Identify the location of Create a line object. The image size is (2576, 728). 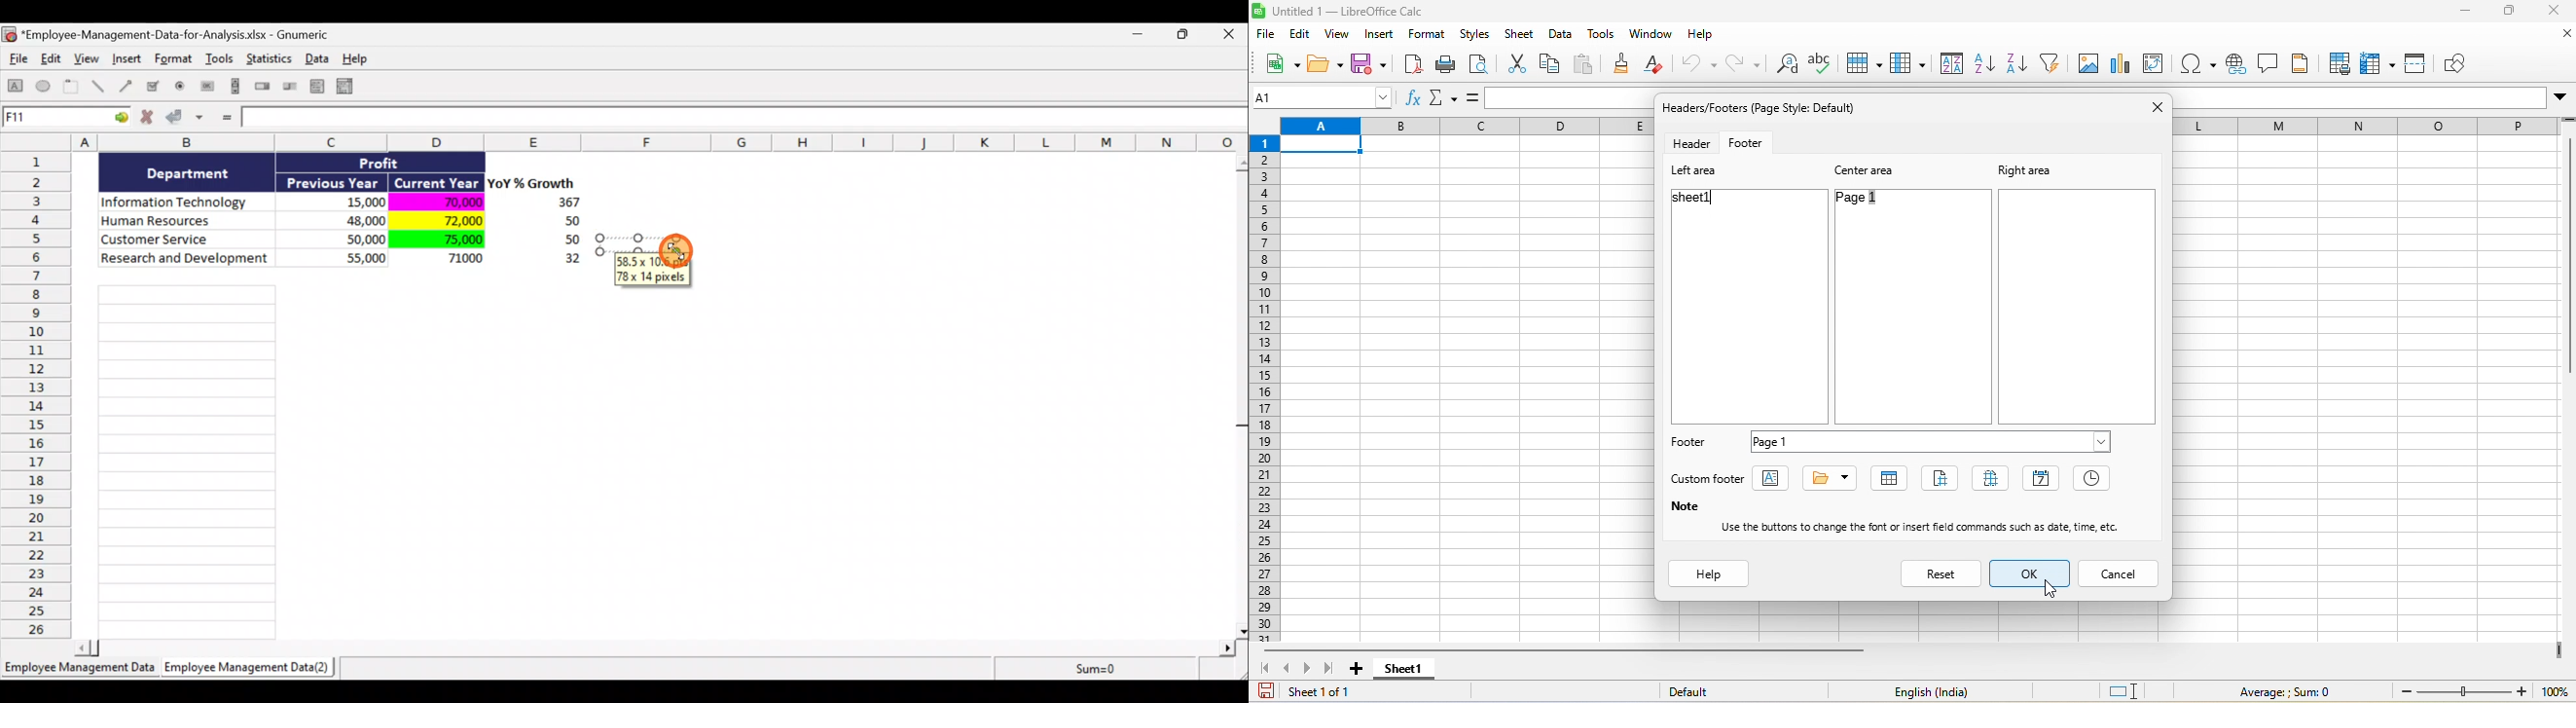
(100, 87).